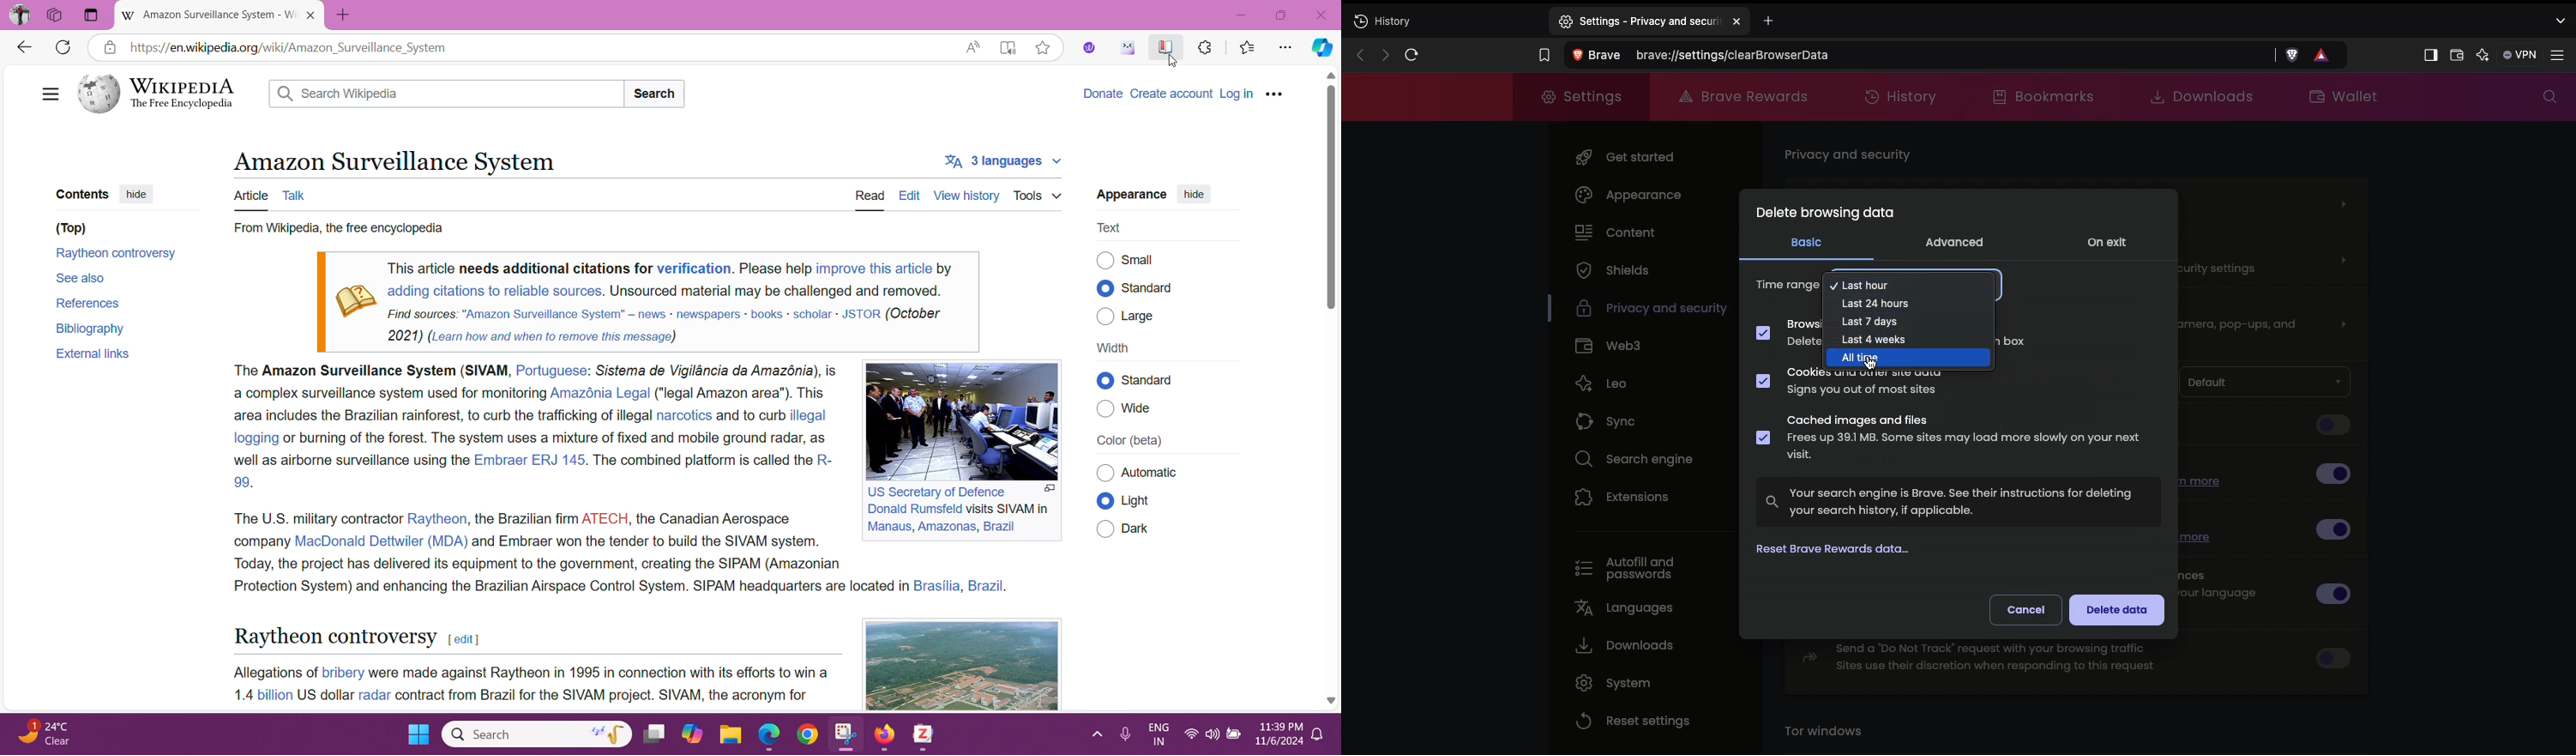 Image resolution: width=2576 pixels, height=756 pixels. What do you see at coordinates (344, 671) in the screenshot?
I see `bribery` at bounding box center [344, 671].